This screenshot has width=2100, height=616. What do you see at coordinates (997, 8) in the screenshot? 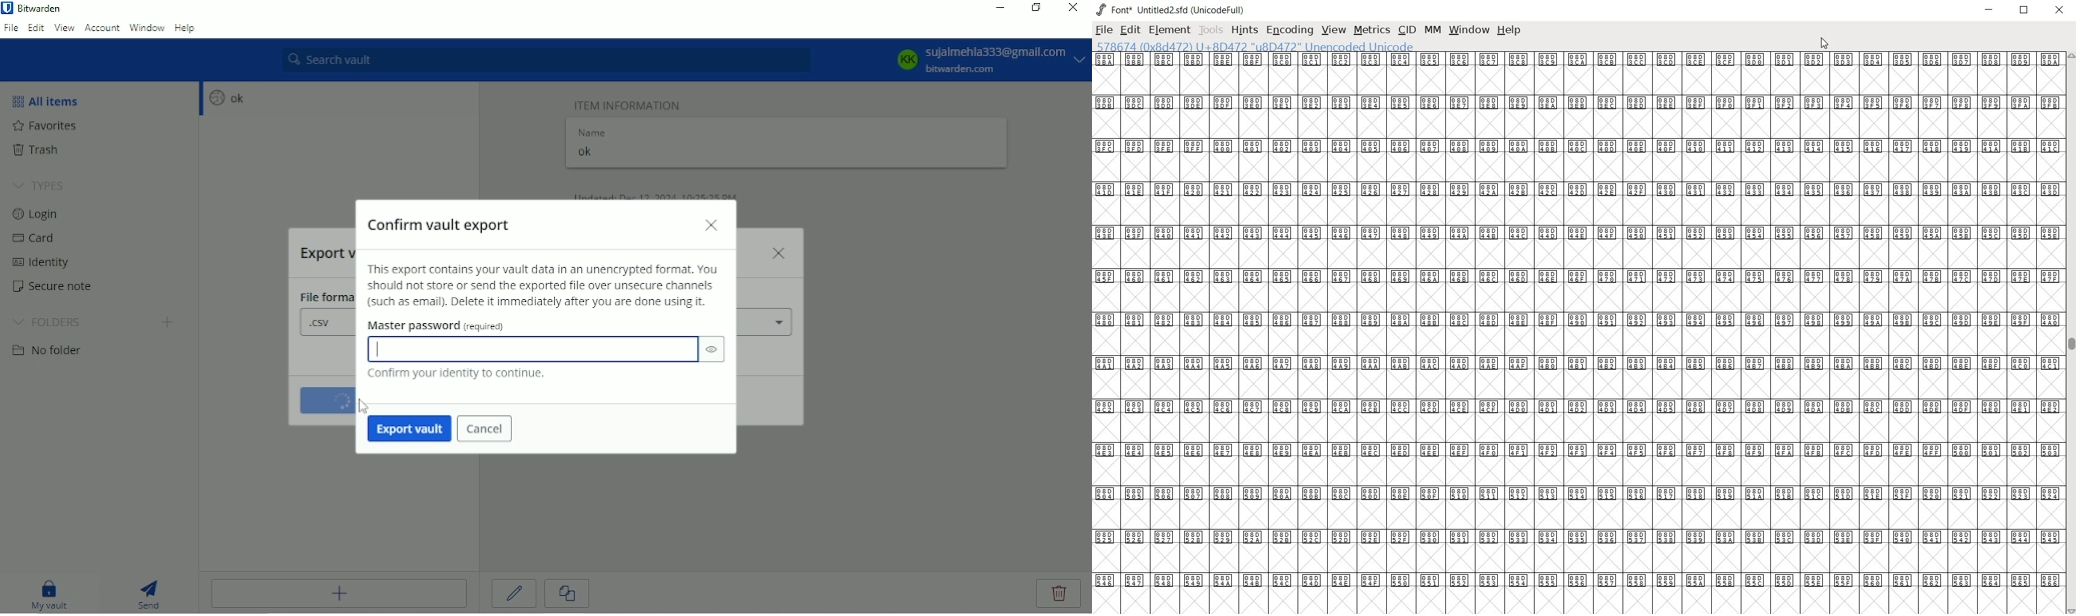
I see `Minimize` at bounding box center [997, 8].